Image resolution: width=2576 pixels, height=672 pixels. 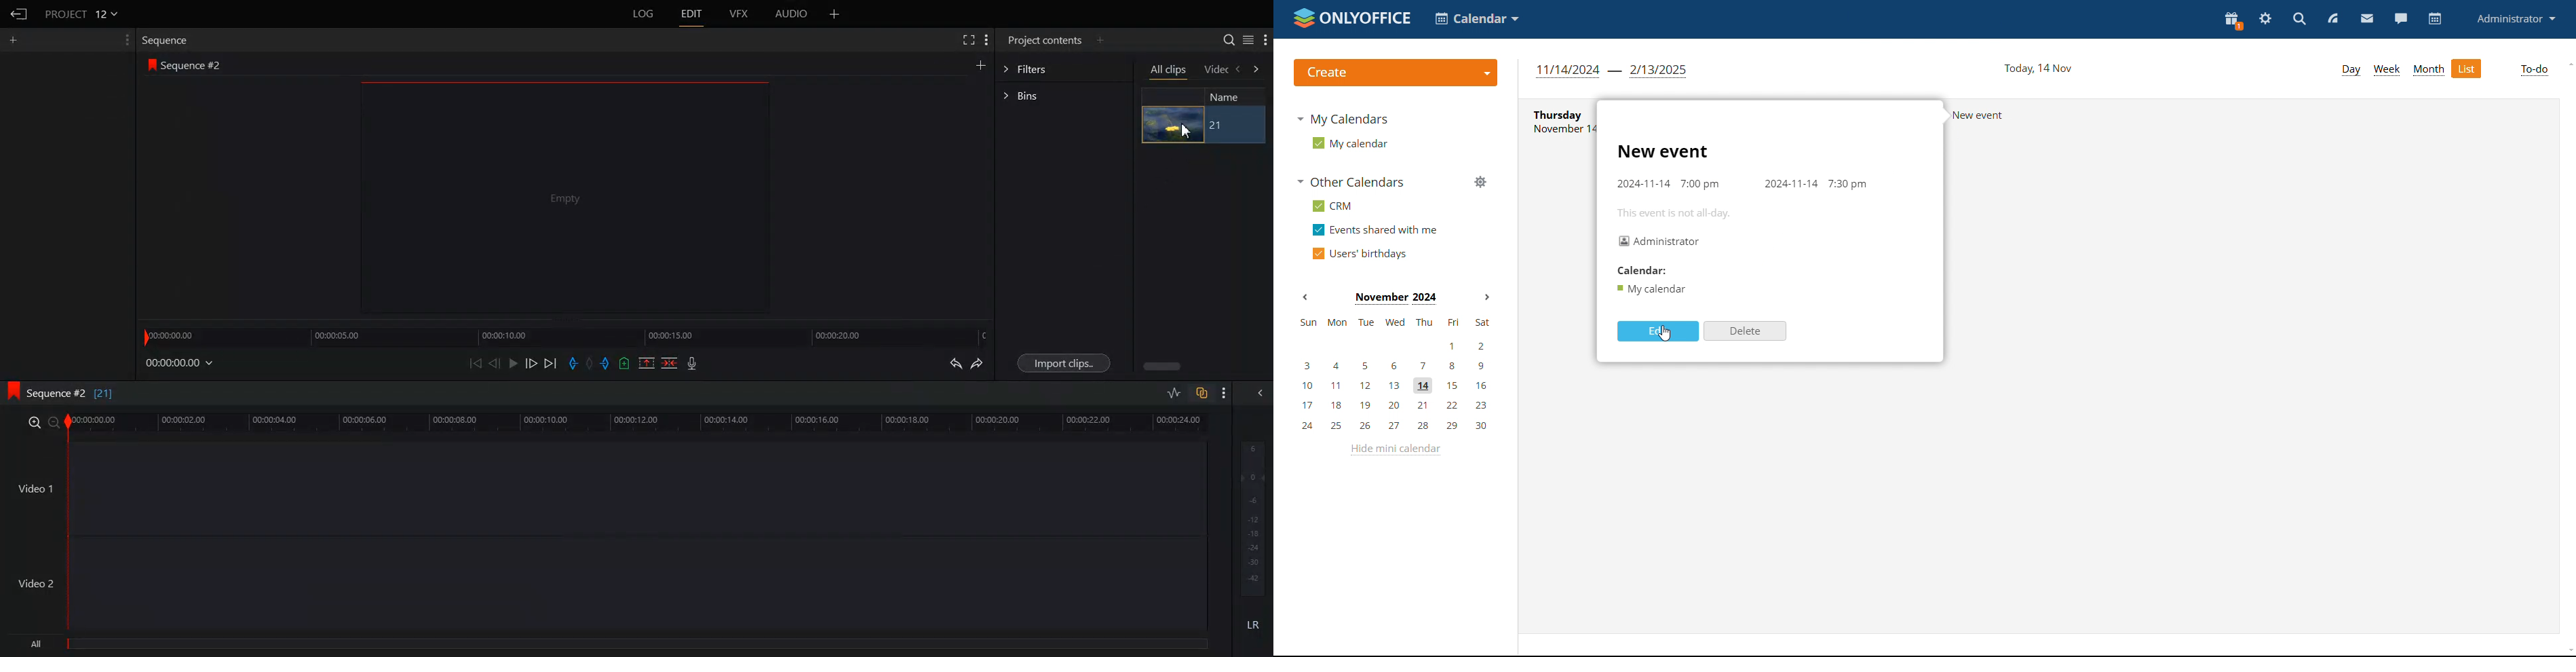 I want to click on Show Setting Menu, so click(x=125, y=40).